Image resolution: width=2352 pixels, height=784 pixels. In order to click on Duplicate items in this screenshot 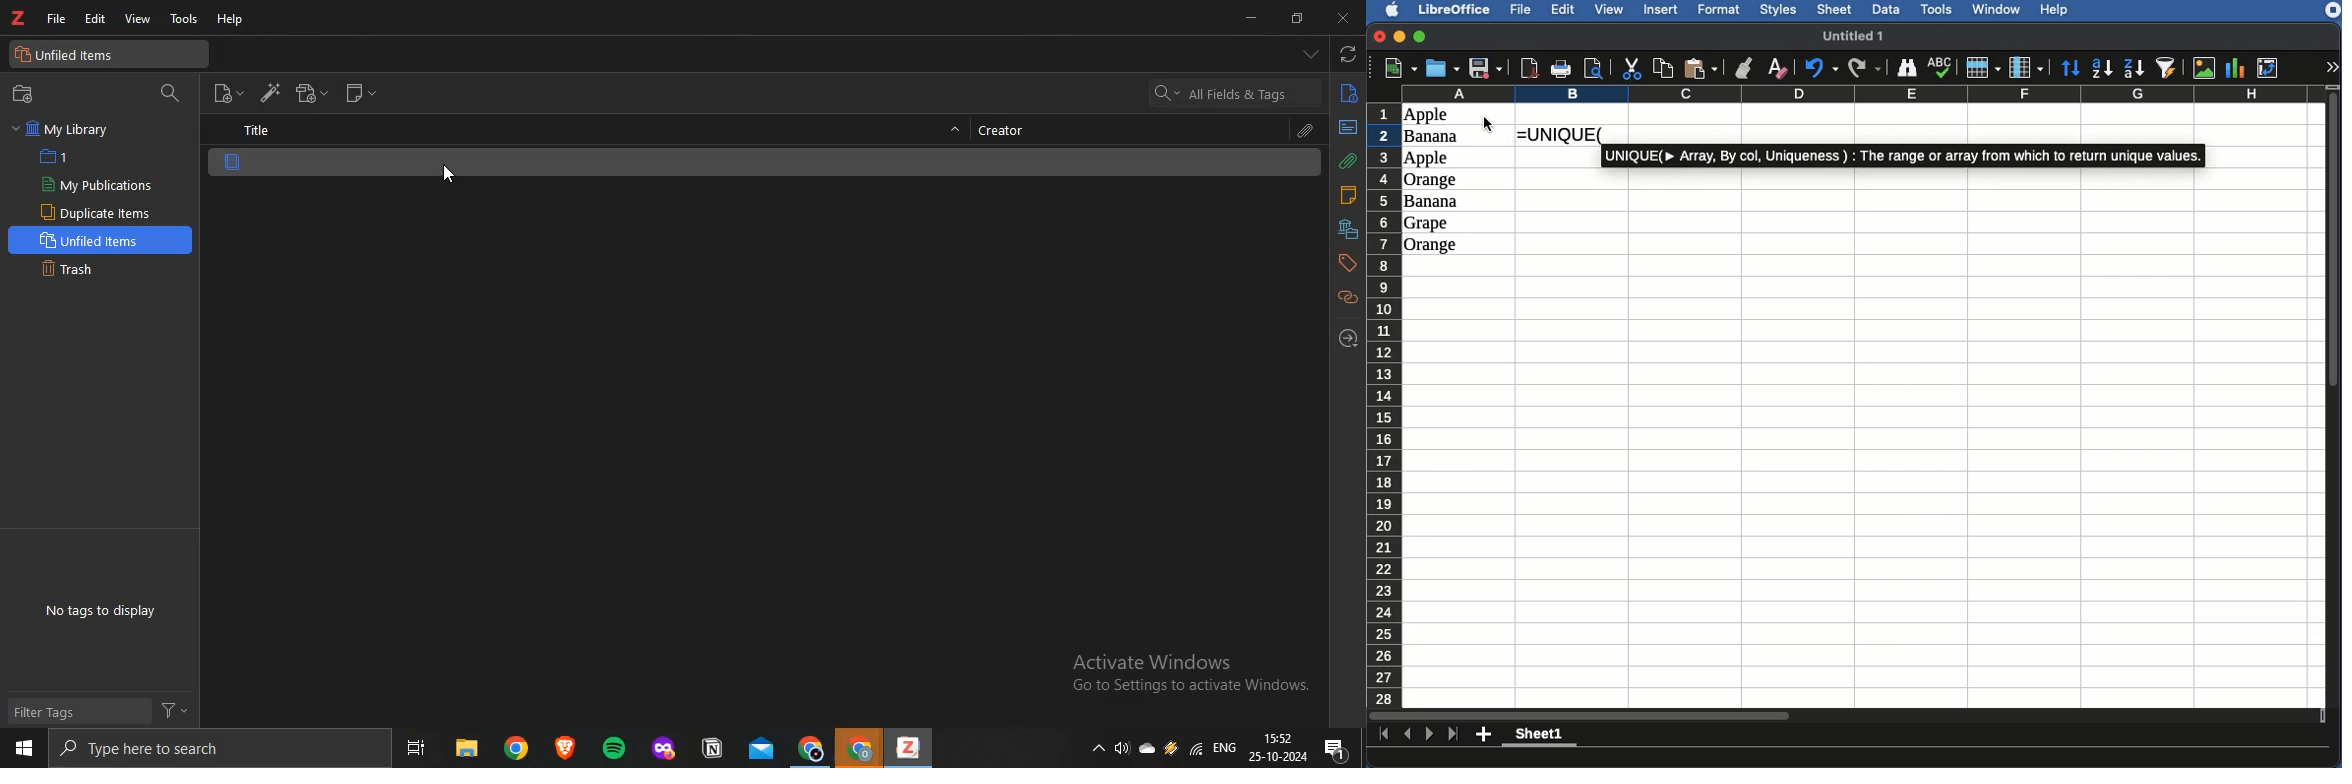, I will do `click(97, 212)`.